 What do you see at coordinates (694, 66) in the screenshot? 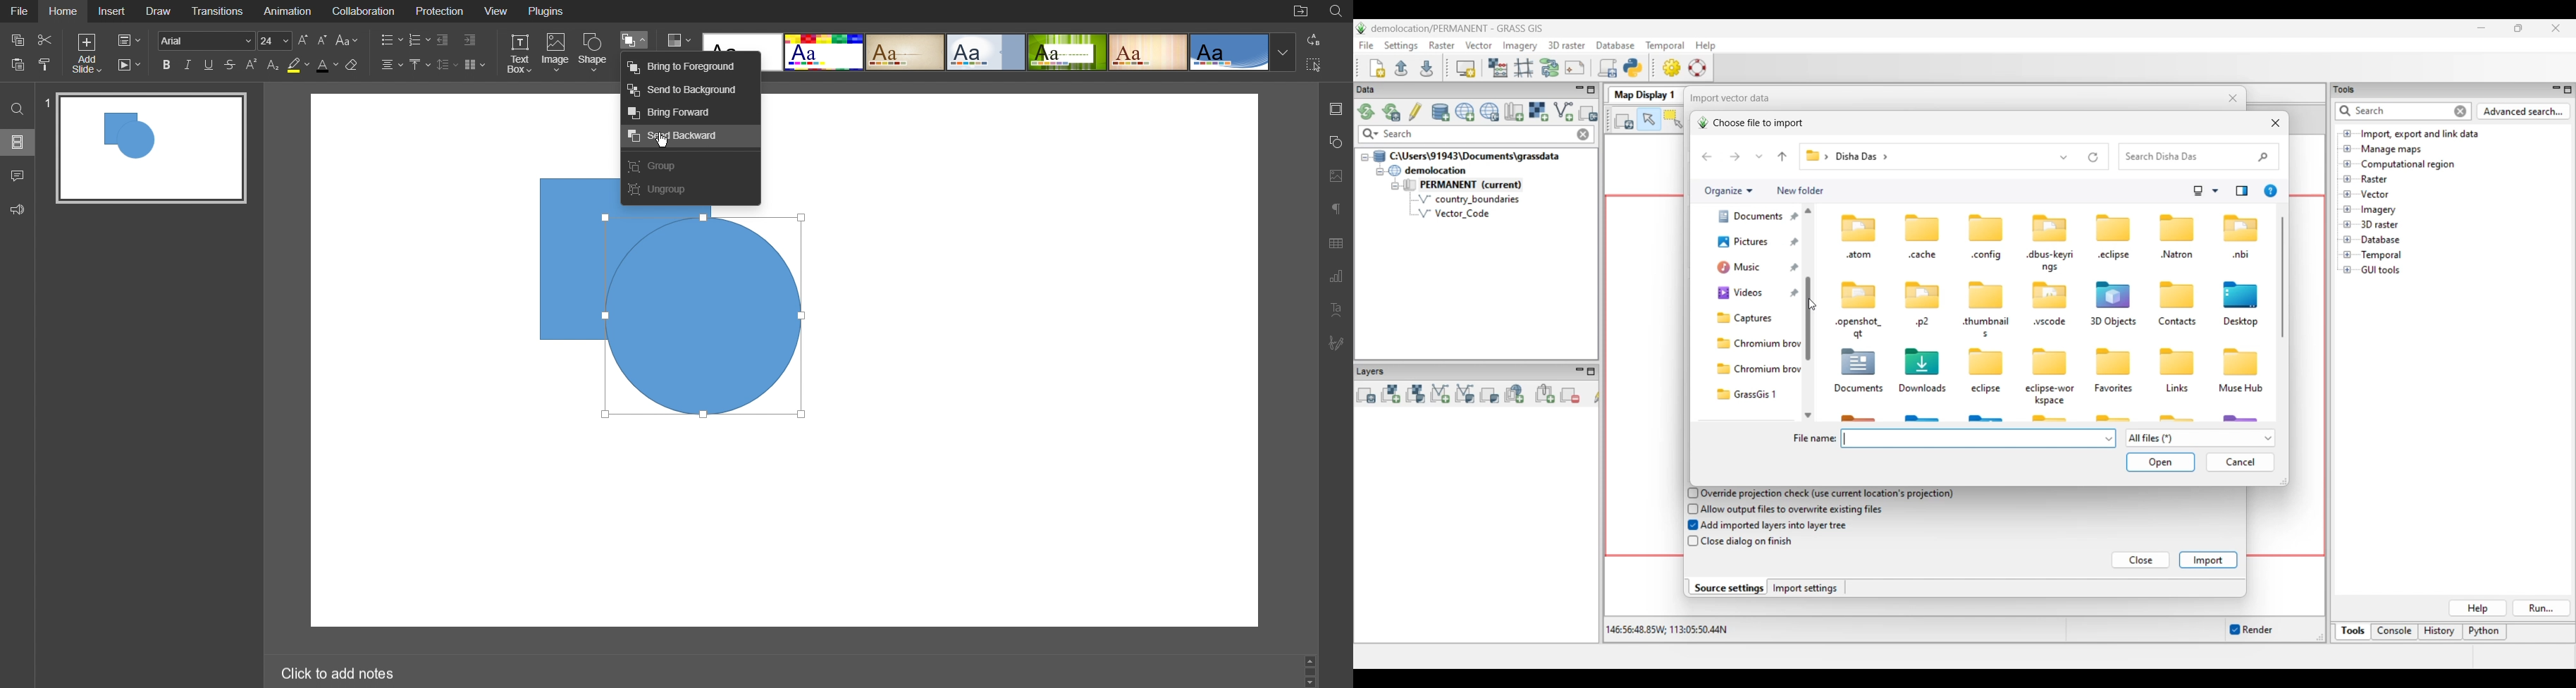
I see `bring to forward` at bounding box center [694, 66].